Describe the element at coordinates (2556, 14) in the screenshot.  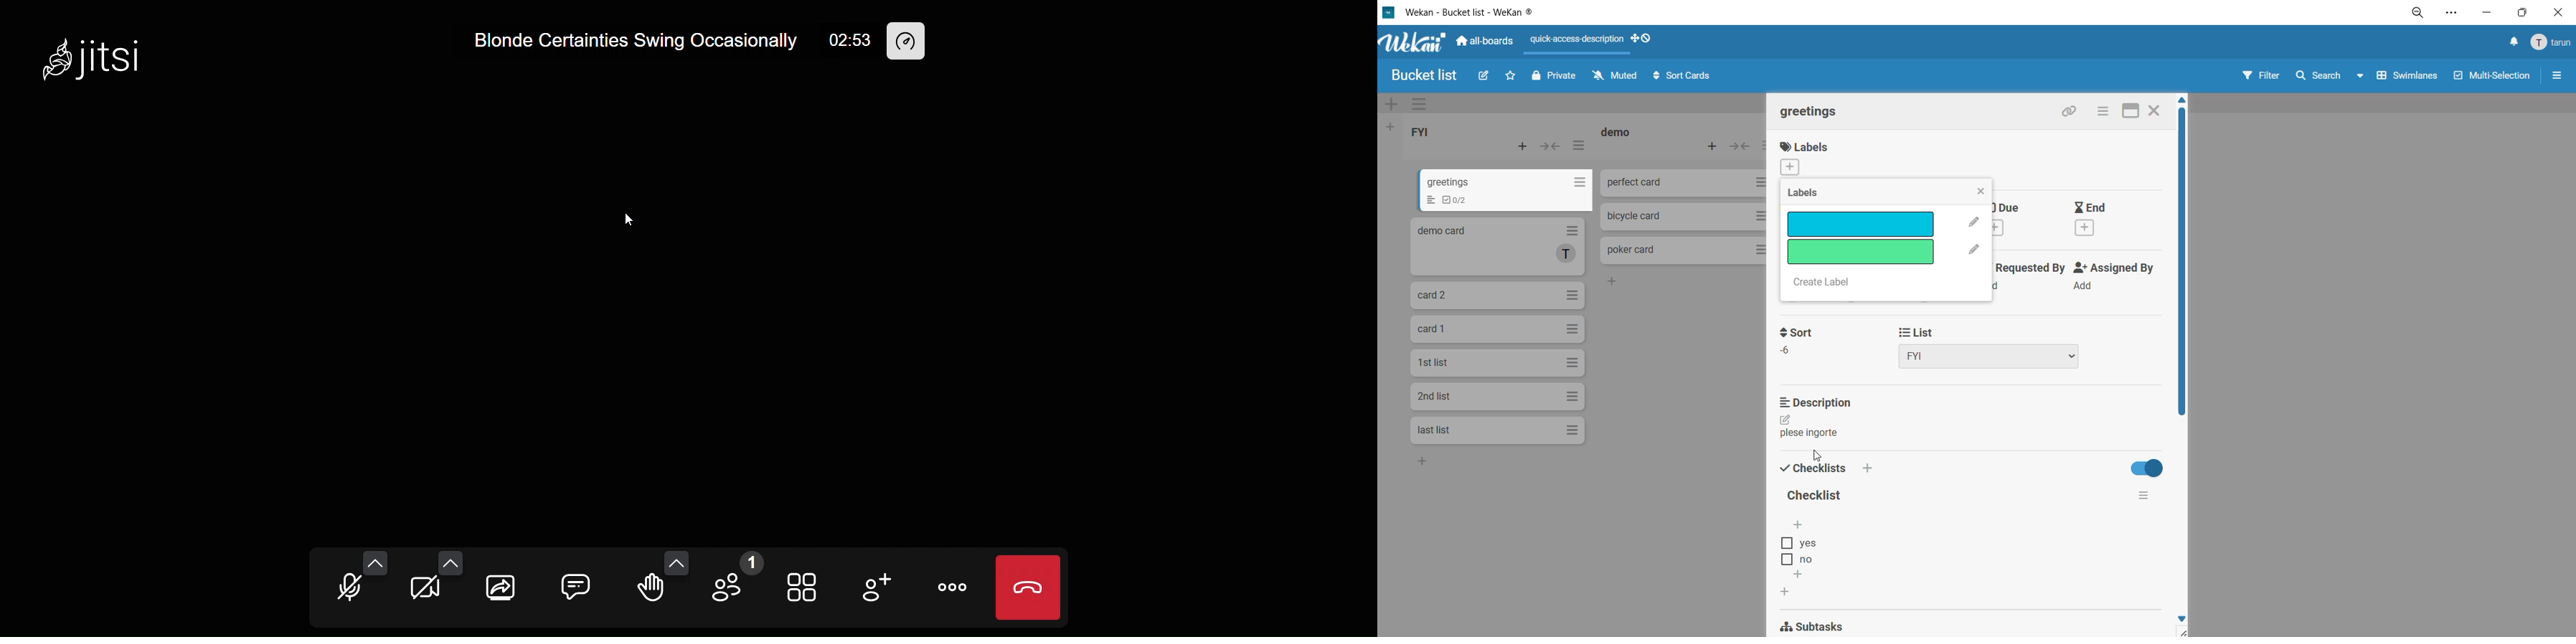
I see `close` at that location.